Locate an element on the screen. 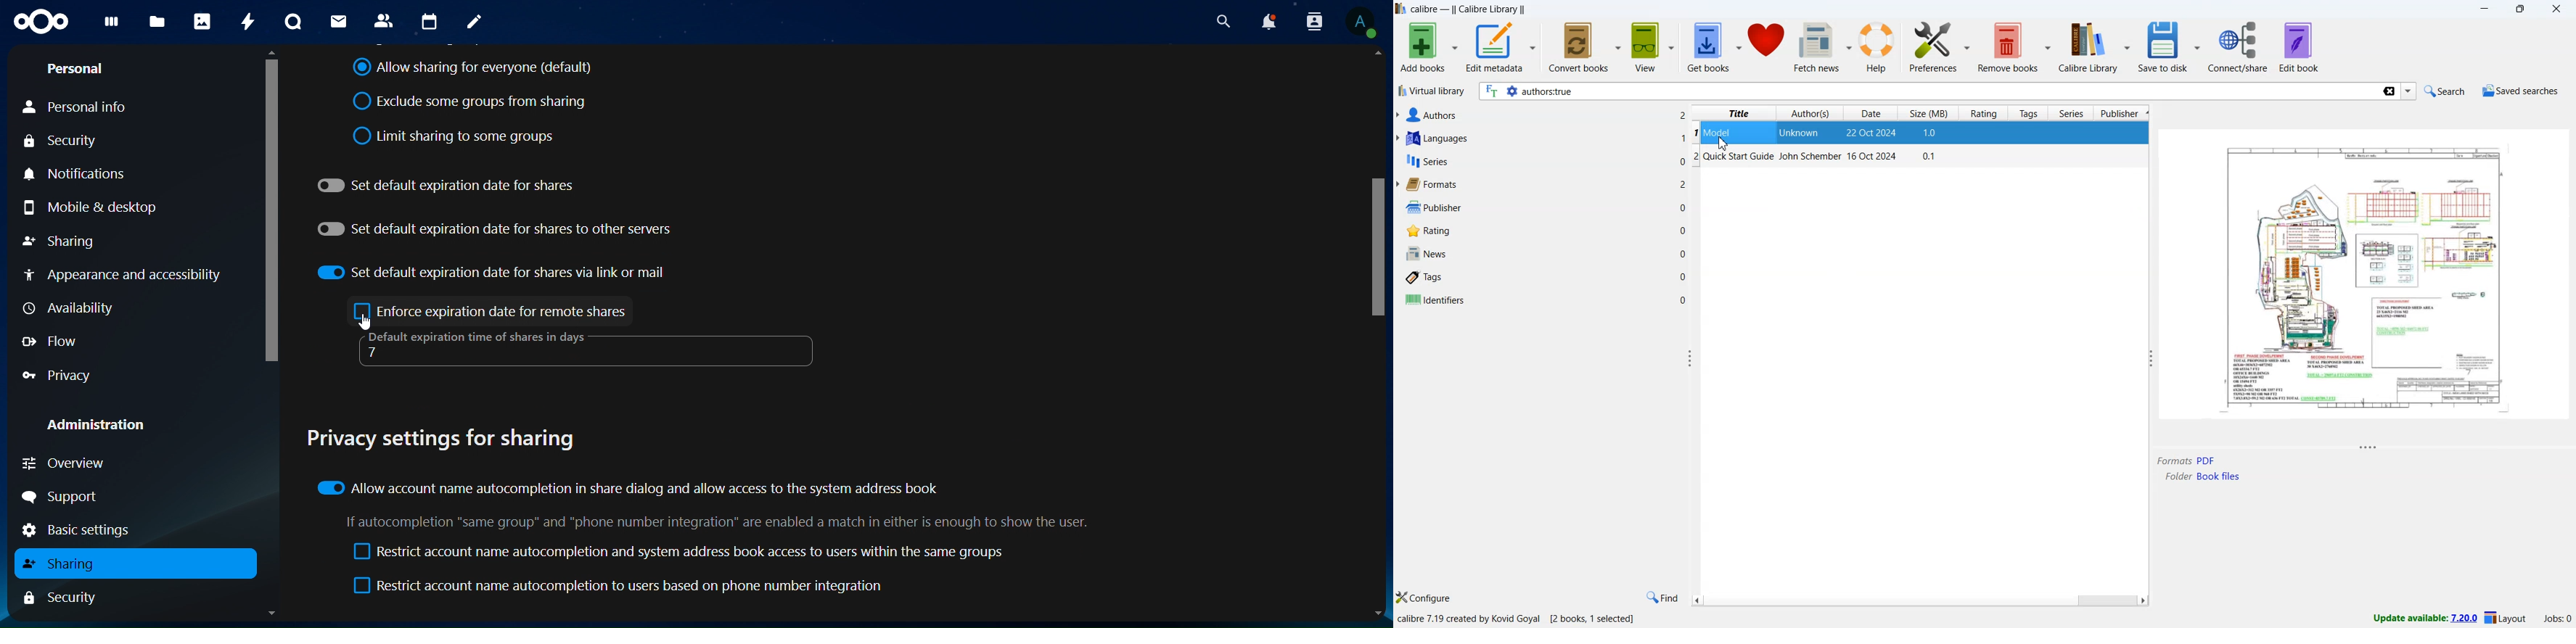 This screenshot has height=644, width=2576. change layout is located at coordinates (2505, 620).